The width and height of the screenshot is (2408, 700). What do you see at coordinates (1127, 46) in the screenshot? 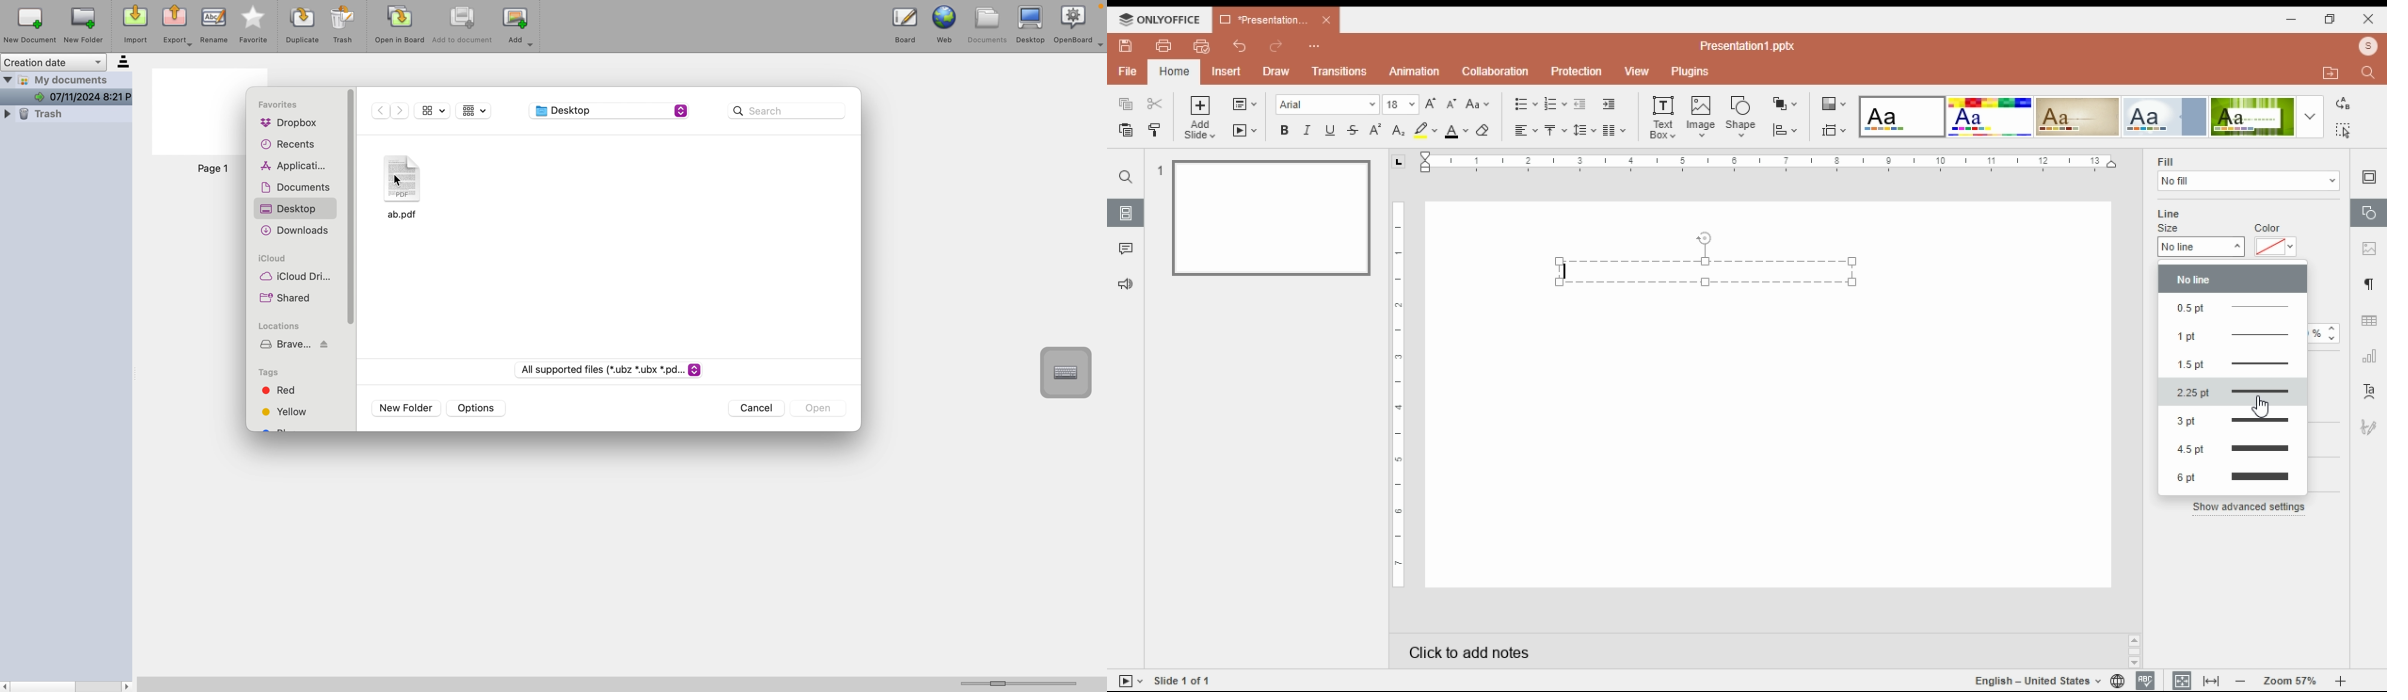
I see `save` at bounding box center [1127, 46].